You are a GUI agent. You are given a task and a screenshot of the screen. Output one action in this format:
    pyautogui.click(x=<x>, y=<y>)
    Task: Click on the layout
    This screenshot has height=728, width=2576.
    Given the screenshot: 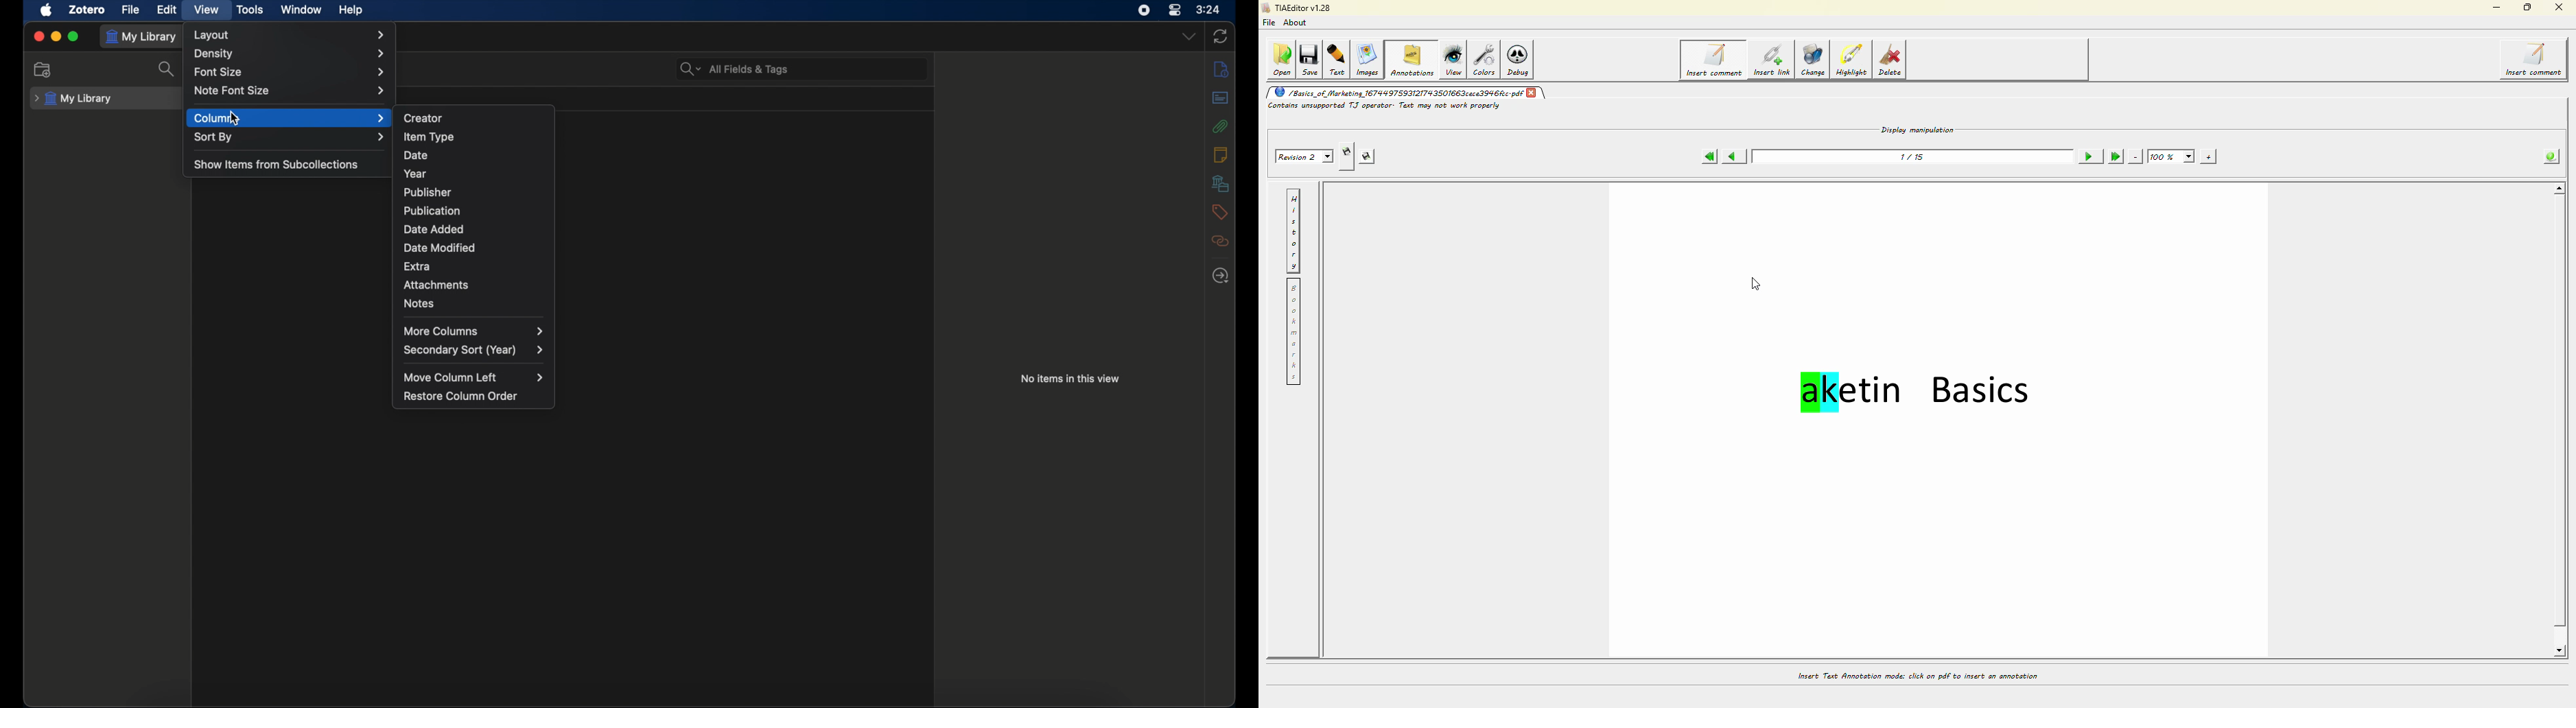 What is the action you would take?
    pyautogui.click(x=292, y=35)
    